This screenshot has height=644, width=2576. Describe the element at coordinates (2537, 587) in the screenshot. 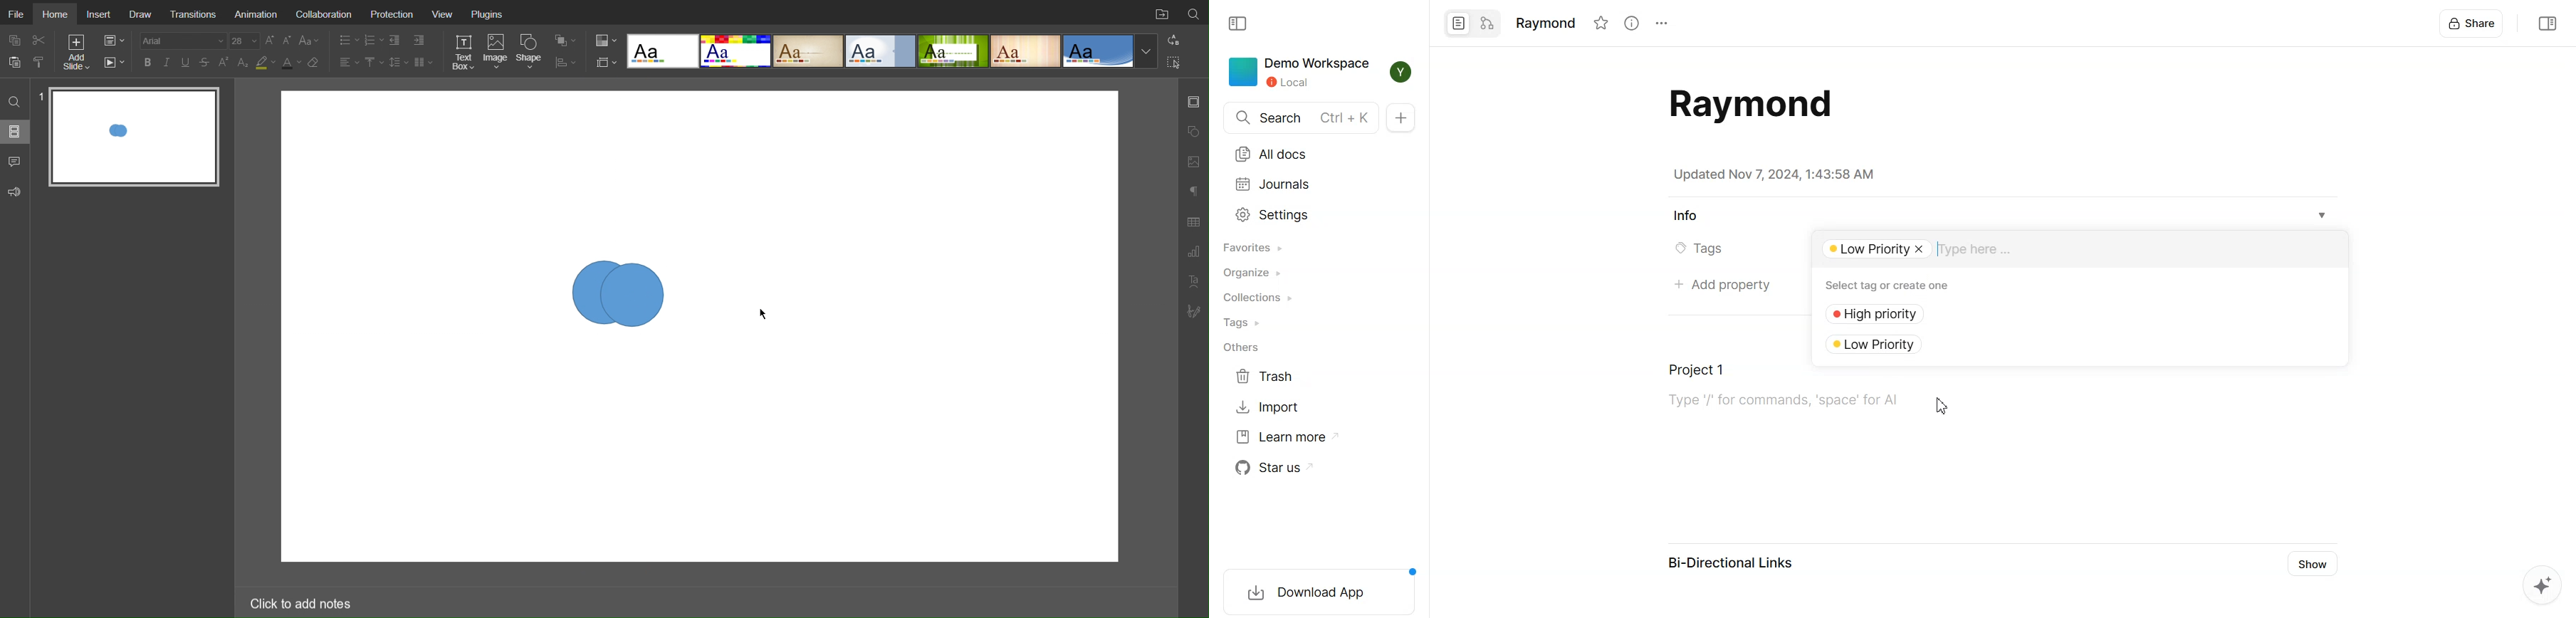

I see `Suggestion` at that location.